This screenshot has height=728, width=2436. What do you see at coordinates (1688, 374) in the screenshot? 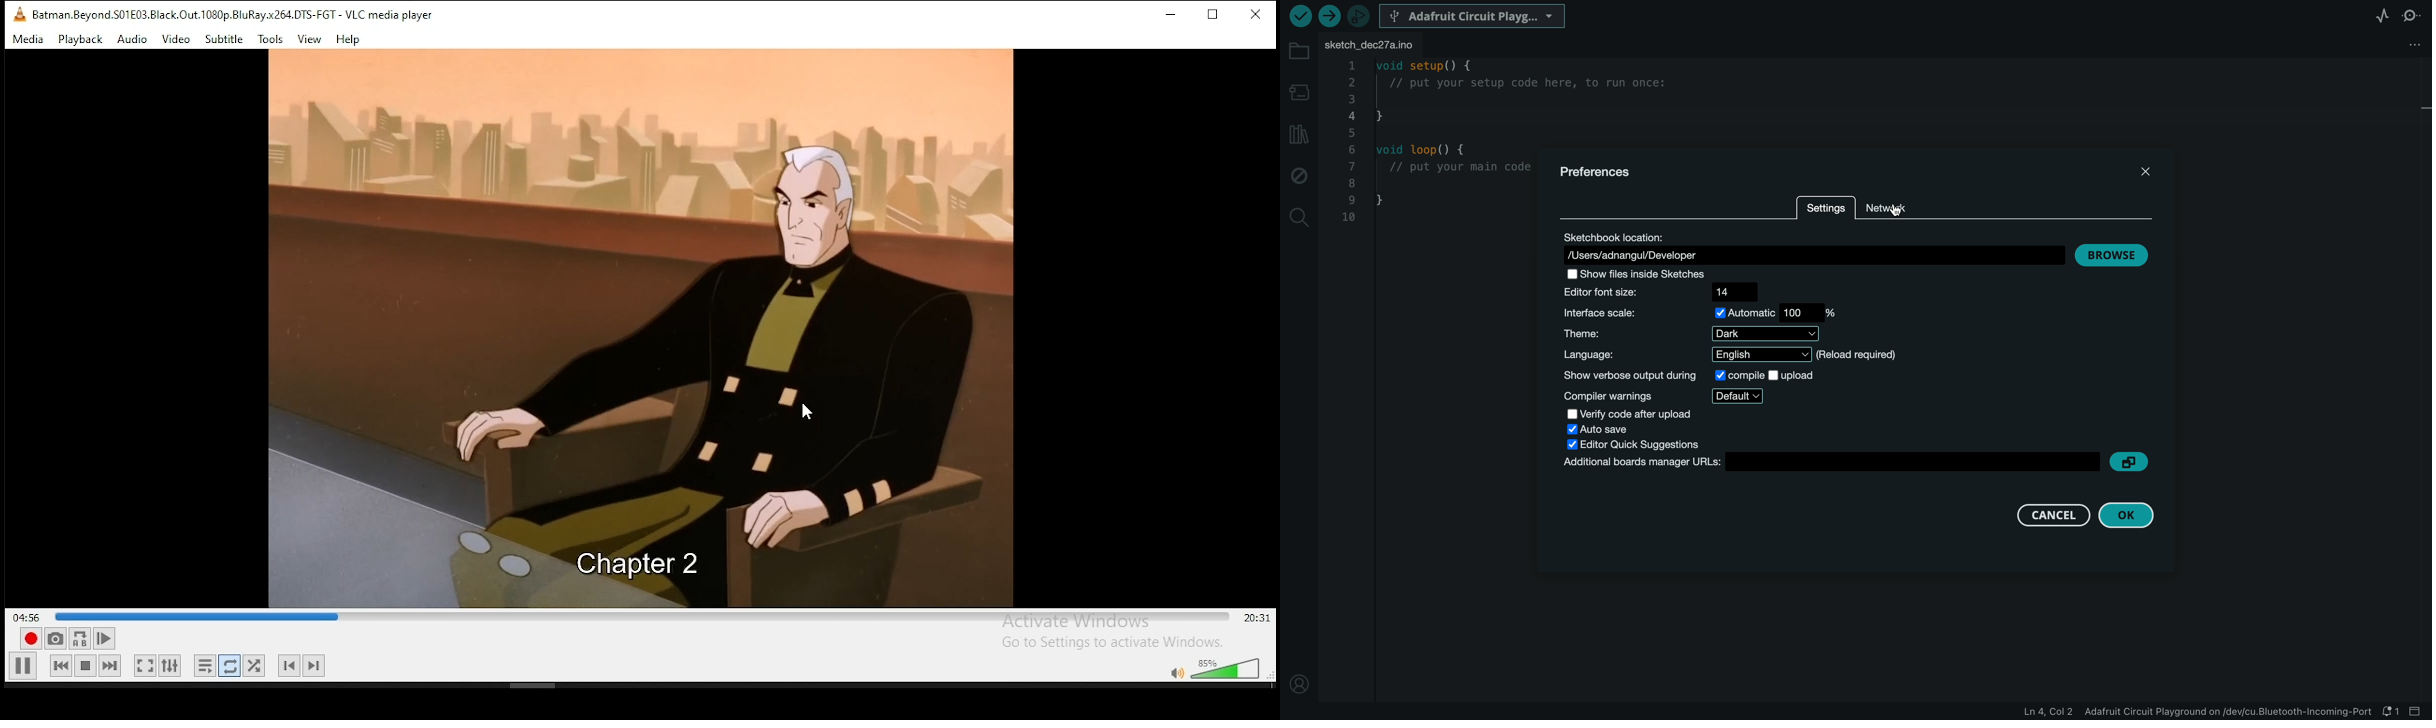
I see `show verbose` at bounding box center [1688, 374].